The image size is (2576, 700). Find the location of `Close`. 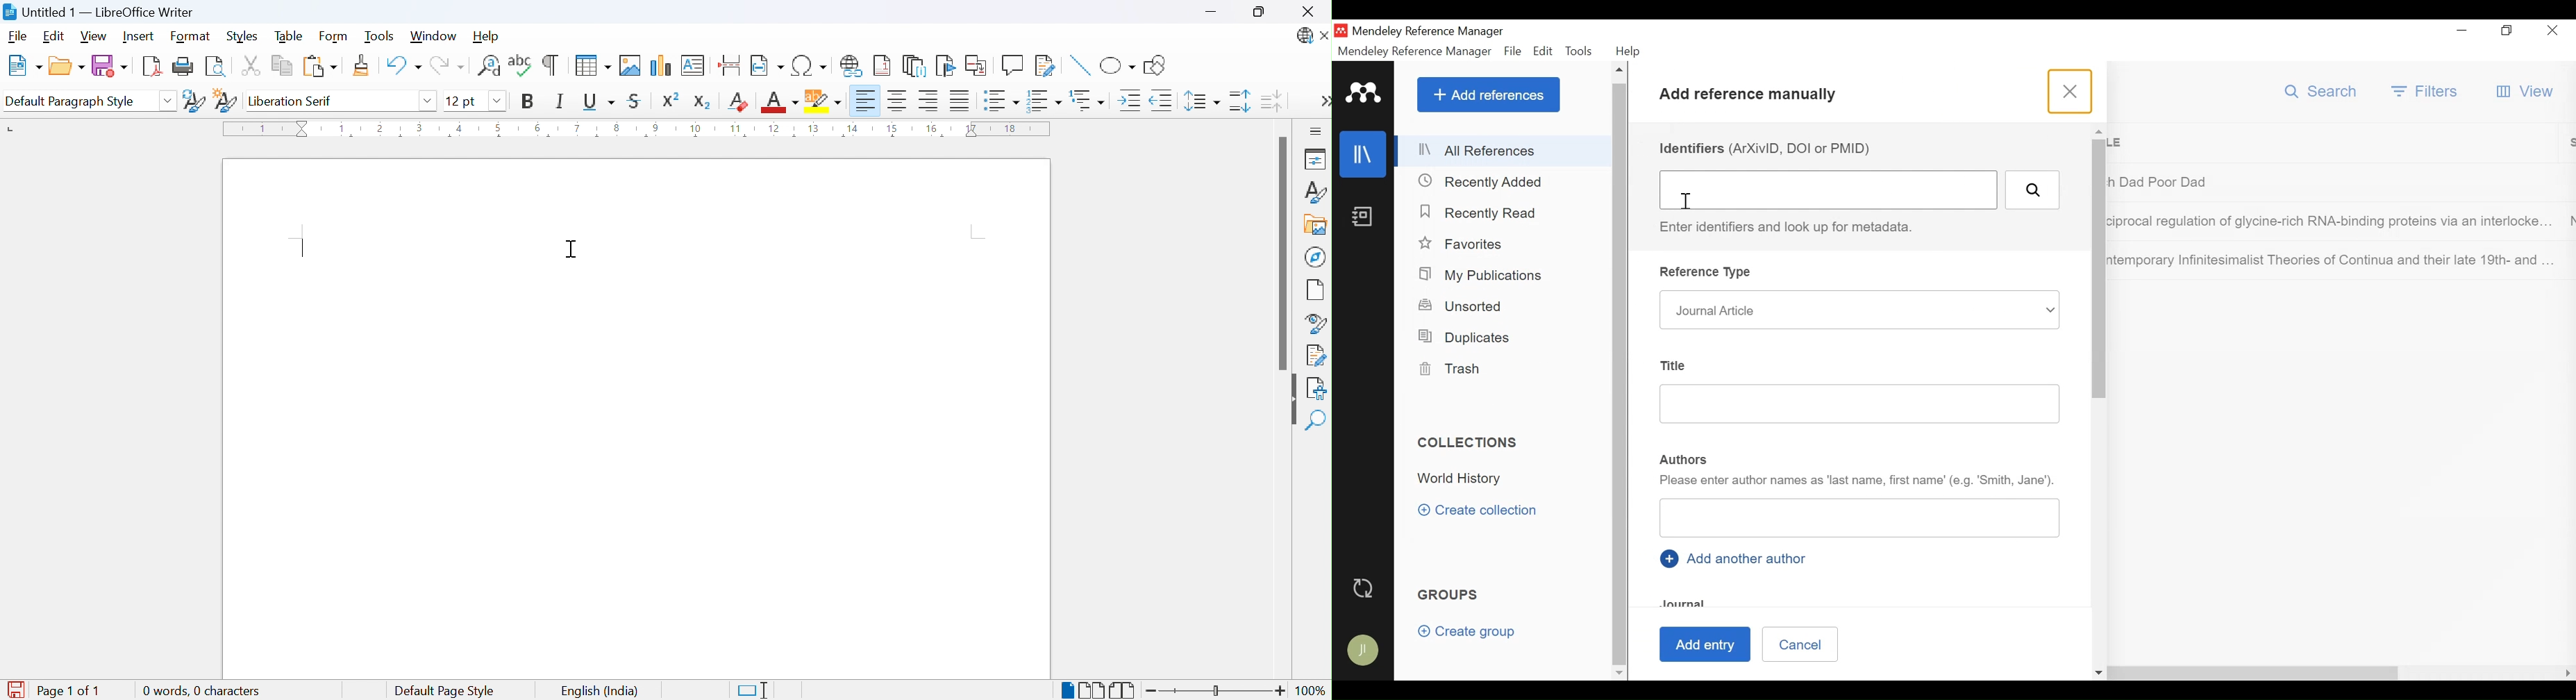

Close is located at coordinates (2554, 31).